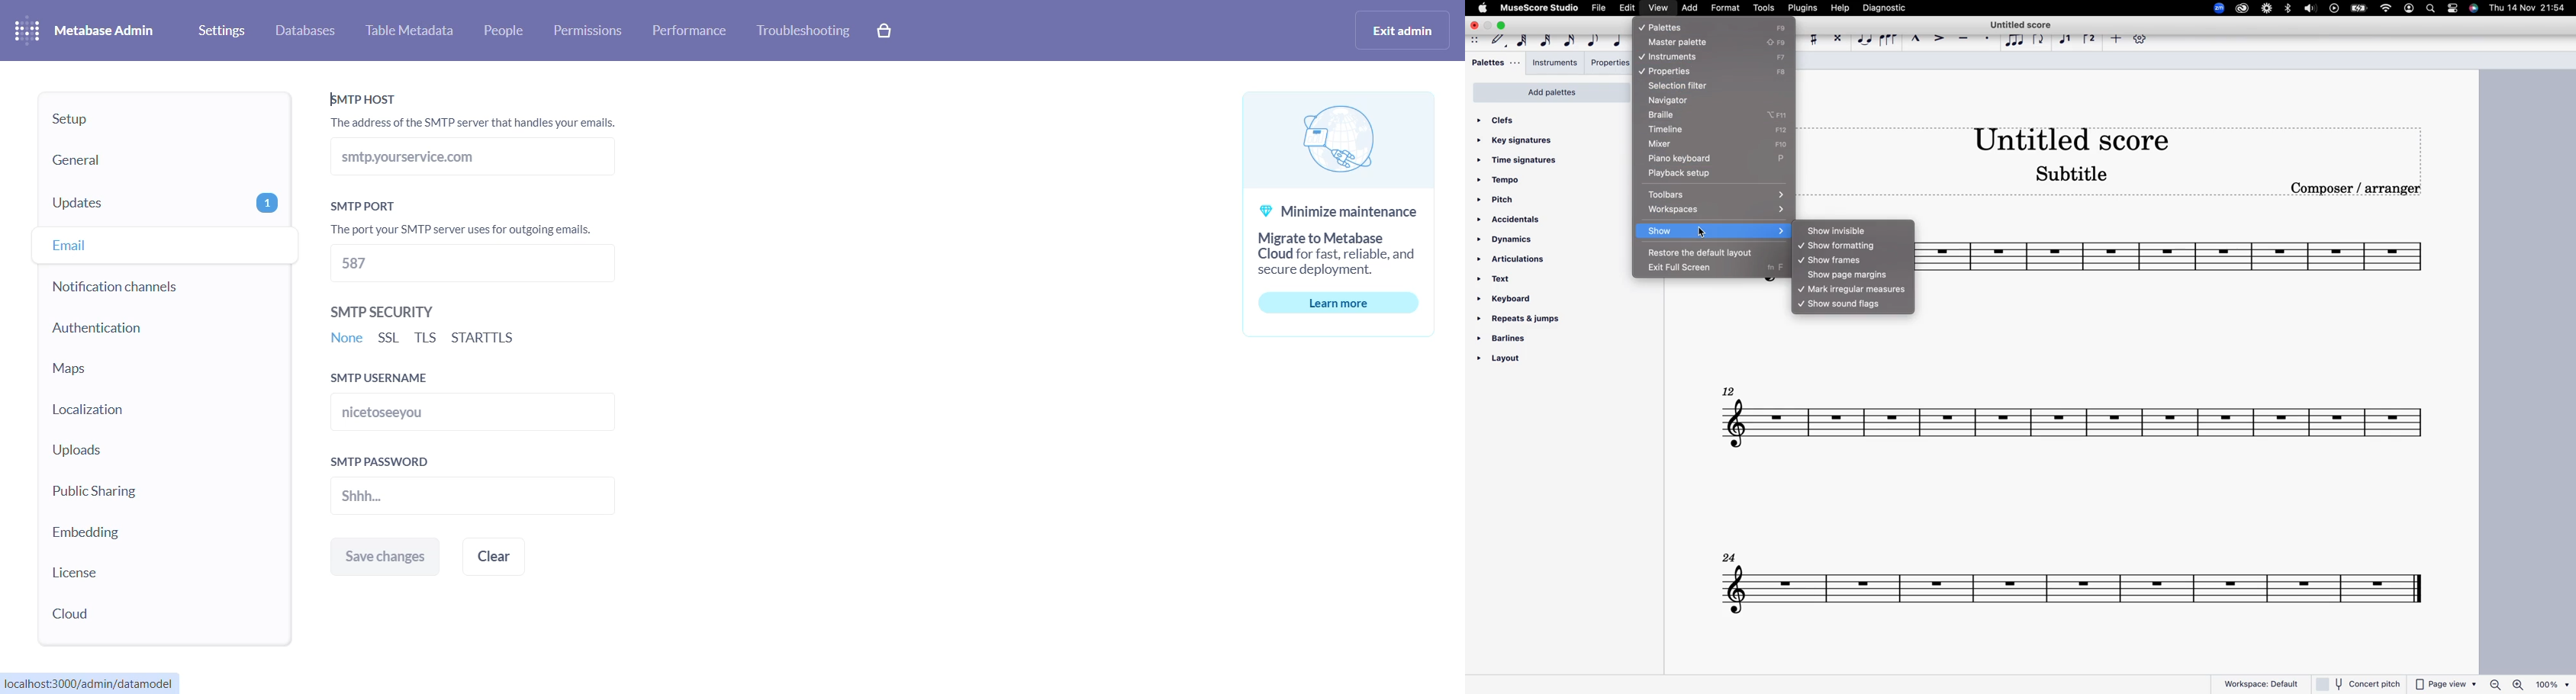 The image size is (2576, 700). Describe the element at coordinates (140, 536) in the screenshot. I see `embedding` at that location.